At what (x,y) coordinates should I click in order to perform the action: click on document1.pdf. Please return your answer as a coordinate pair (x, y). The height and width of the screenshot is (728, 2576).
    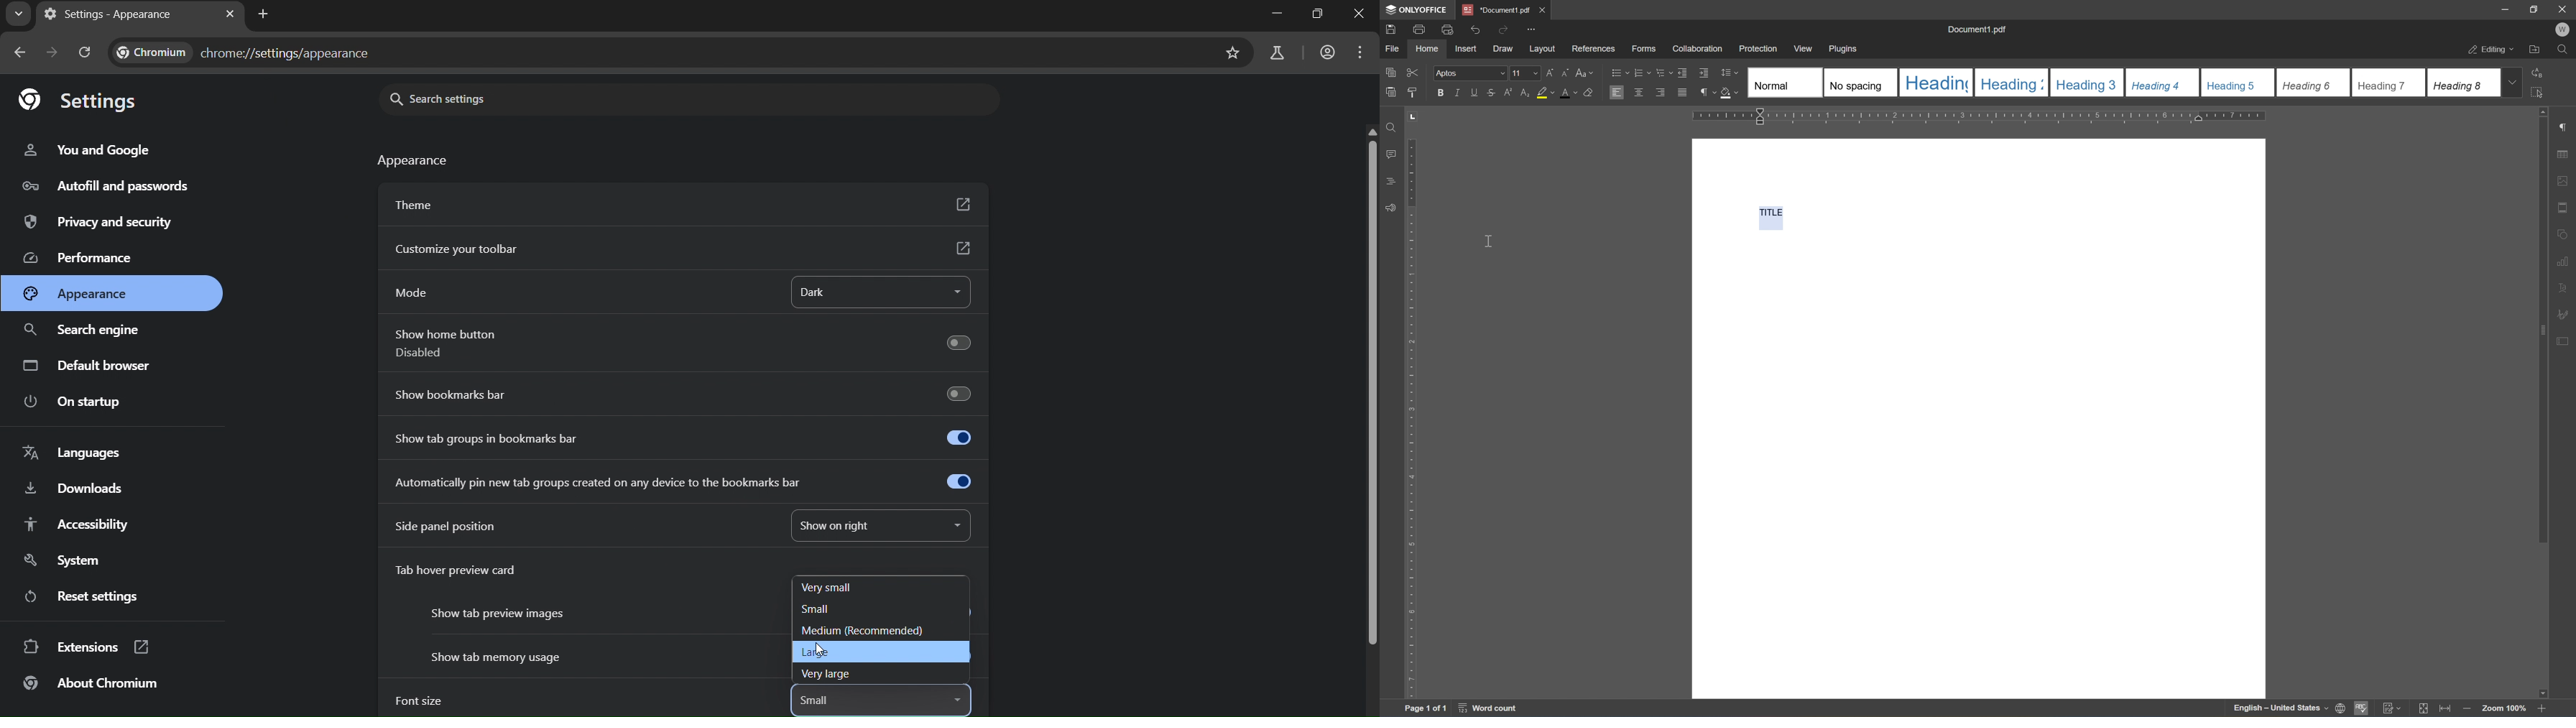
    Looking at the image, I should click on (1979, 30).